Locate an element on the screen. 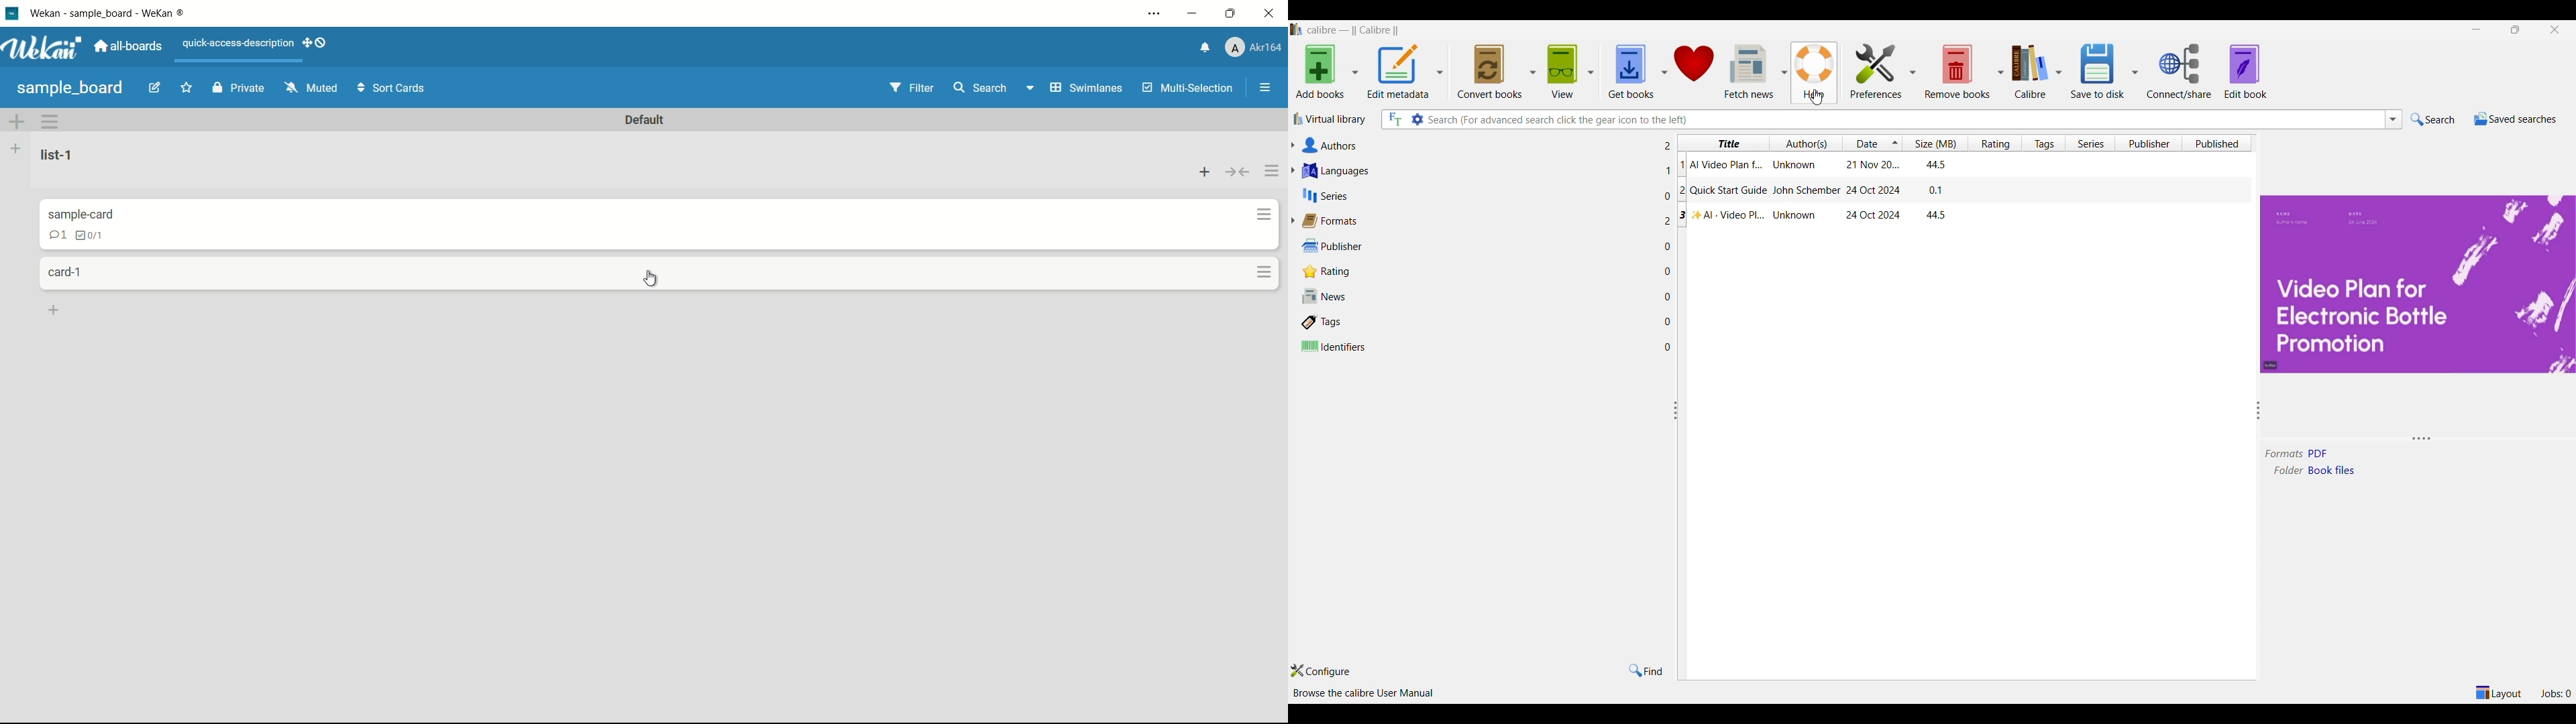  Convert books is located at coordinates (1489, 72).